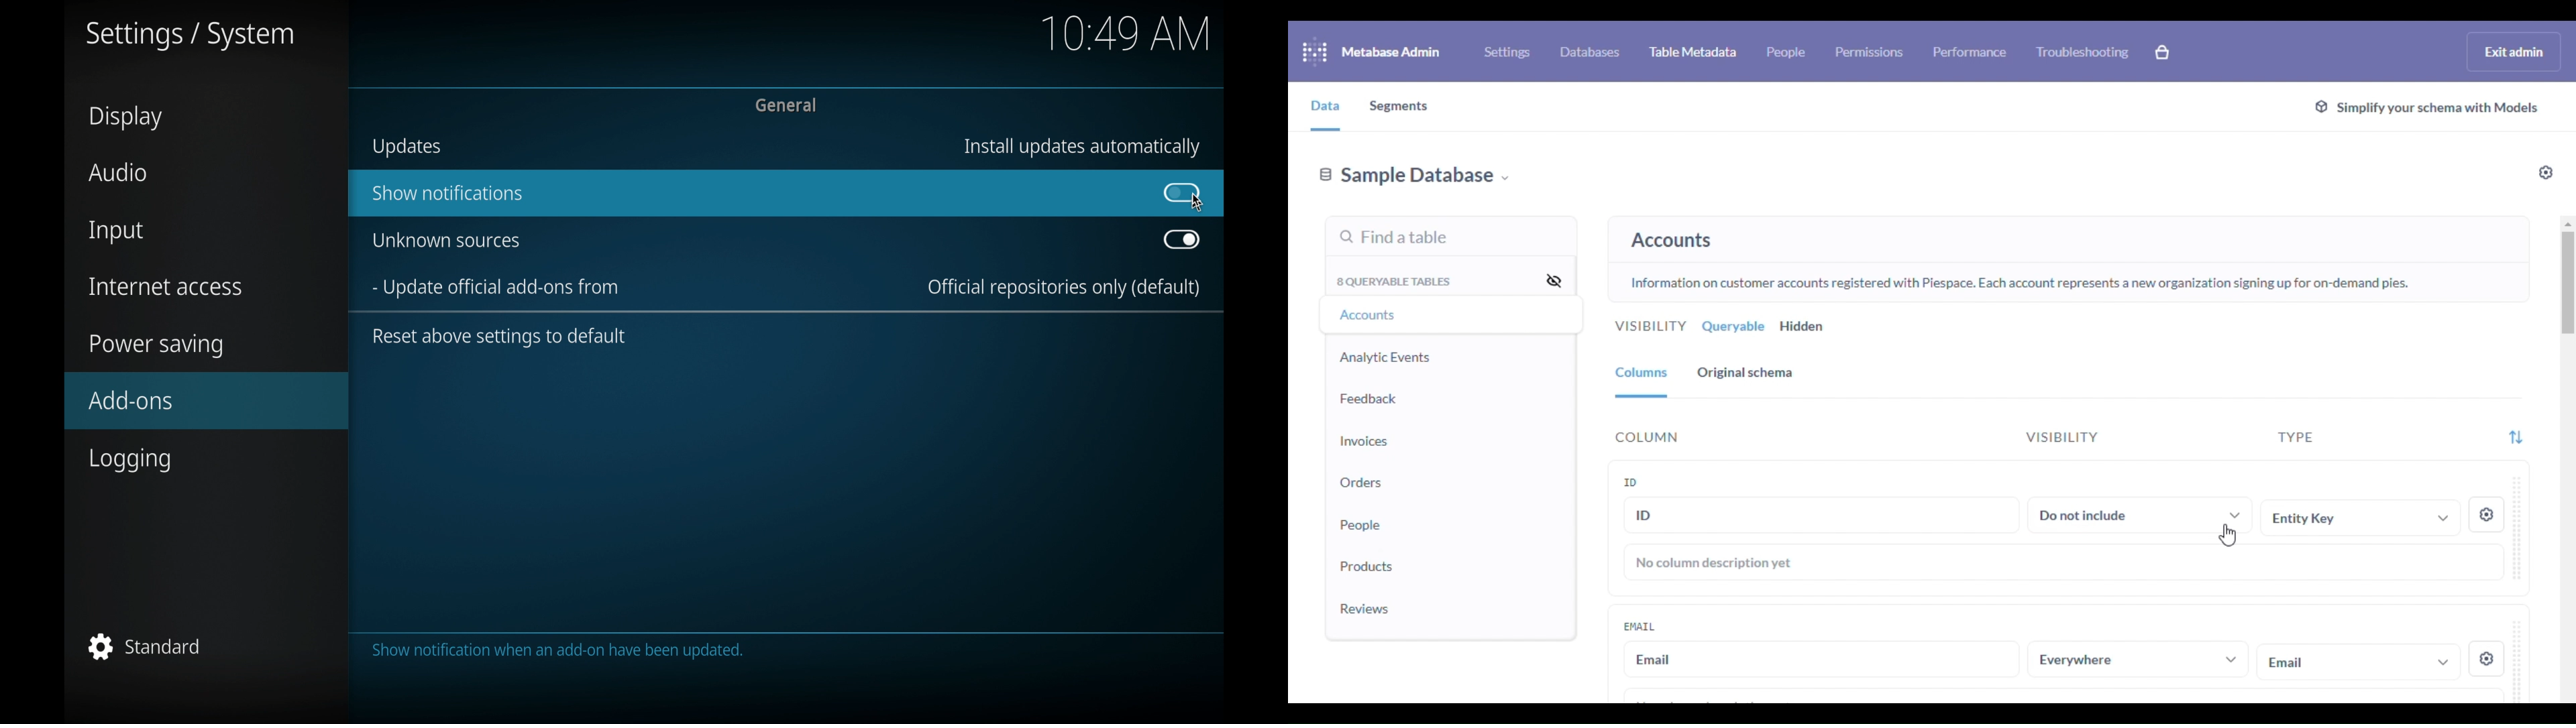  Describe the element at coordinates (1082, 148) in the screenshot. I see `install updates automatically` at that location.